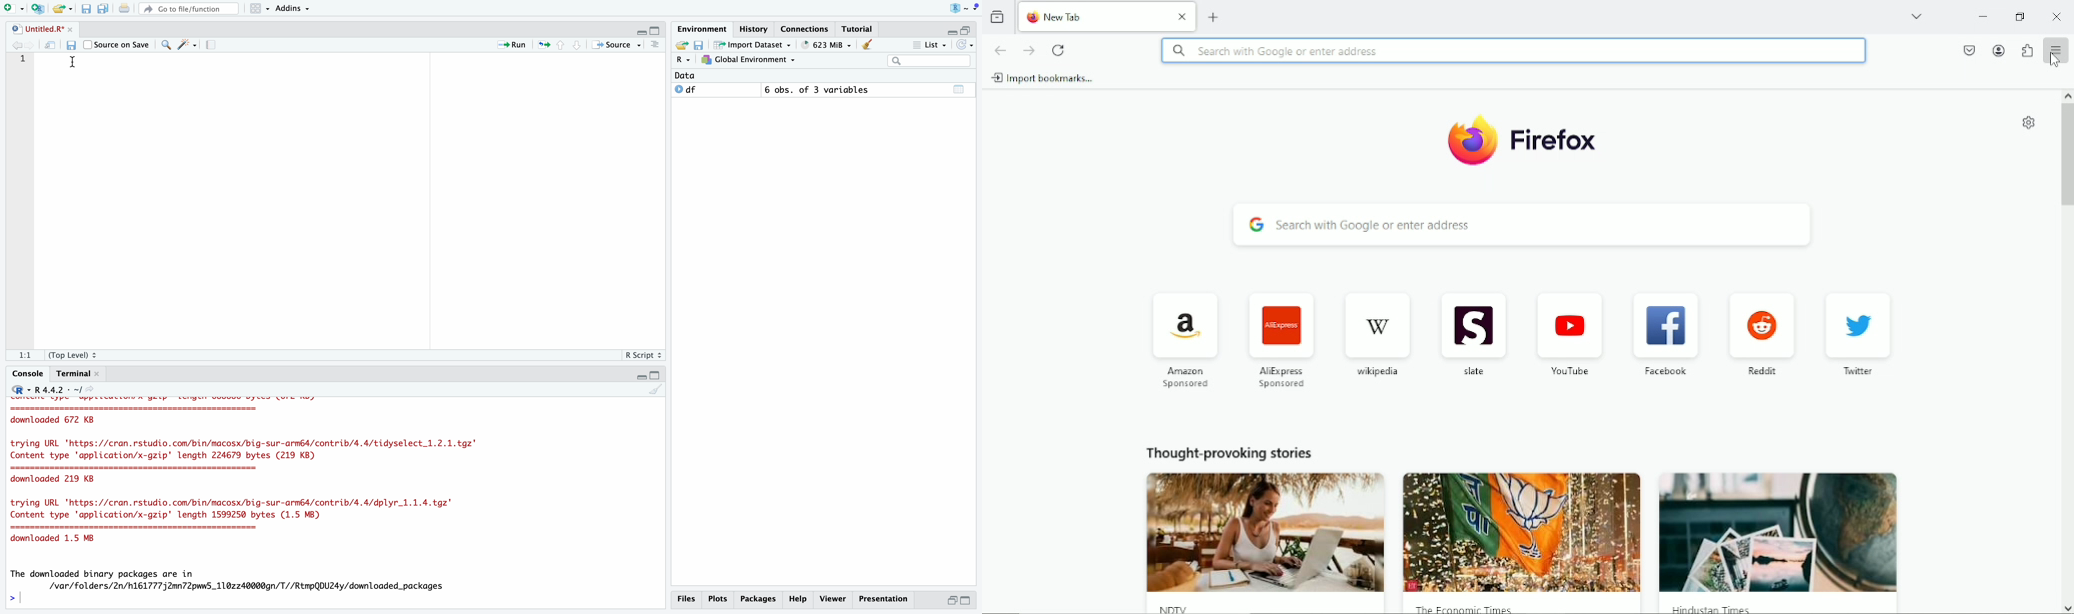 Image resolution: width=2100 pixels, height=616 pixels. What do you see at coordinates (336, 502) in the screenshot?
I see `PASE FE SHEERS SERS REVERE Sty SSE au S SSH SUE SECC pS RS SR SHR Sp ASAP

downloaded 672 KB

trying URL 'https://cran.rstudio.com/bin/macosx/big-sur-armé4/contrib/4.4/tidyselect_1.2.1.tgz"

Content type 'application/x-gzip' length 224679 bytes (219 KB)

downloaded 219 KB

trying URL '"https://cran.rstudio.com/bin/macosx/big-sur-armé64/contrib/4.4/dplyr_1.1.4.tgz"

Content type 'application/x-gzip' length 1599250 bytes (1.5 MB)

downloaded 1.5 MB

The downloaded binary packages are in
/var/folders/2n/h161777j2mn72pwwS_110zz40000gn/T//RtmpQDU24y/downloaded_packages

>` at bounding box center [336, 502].